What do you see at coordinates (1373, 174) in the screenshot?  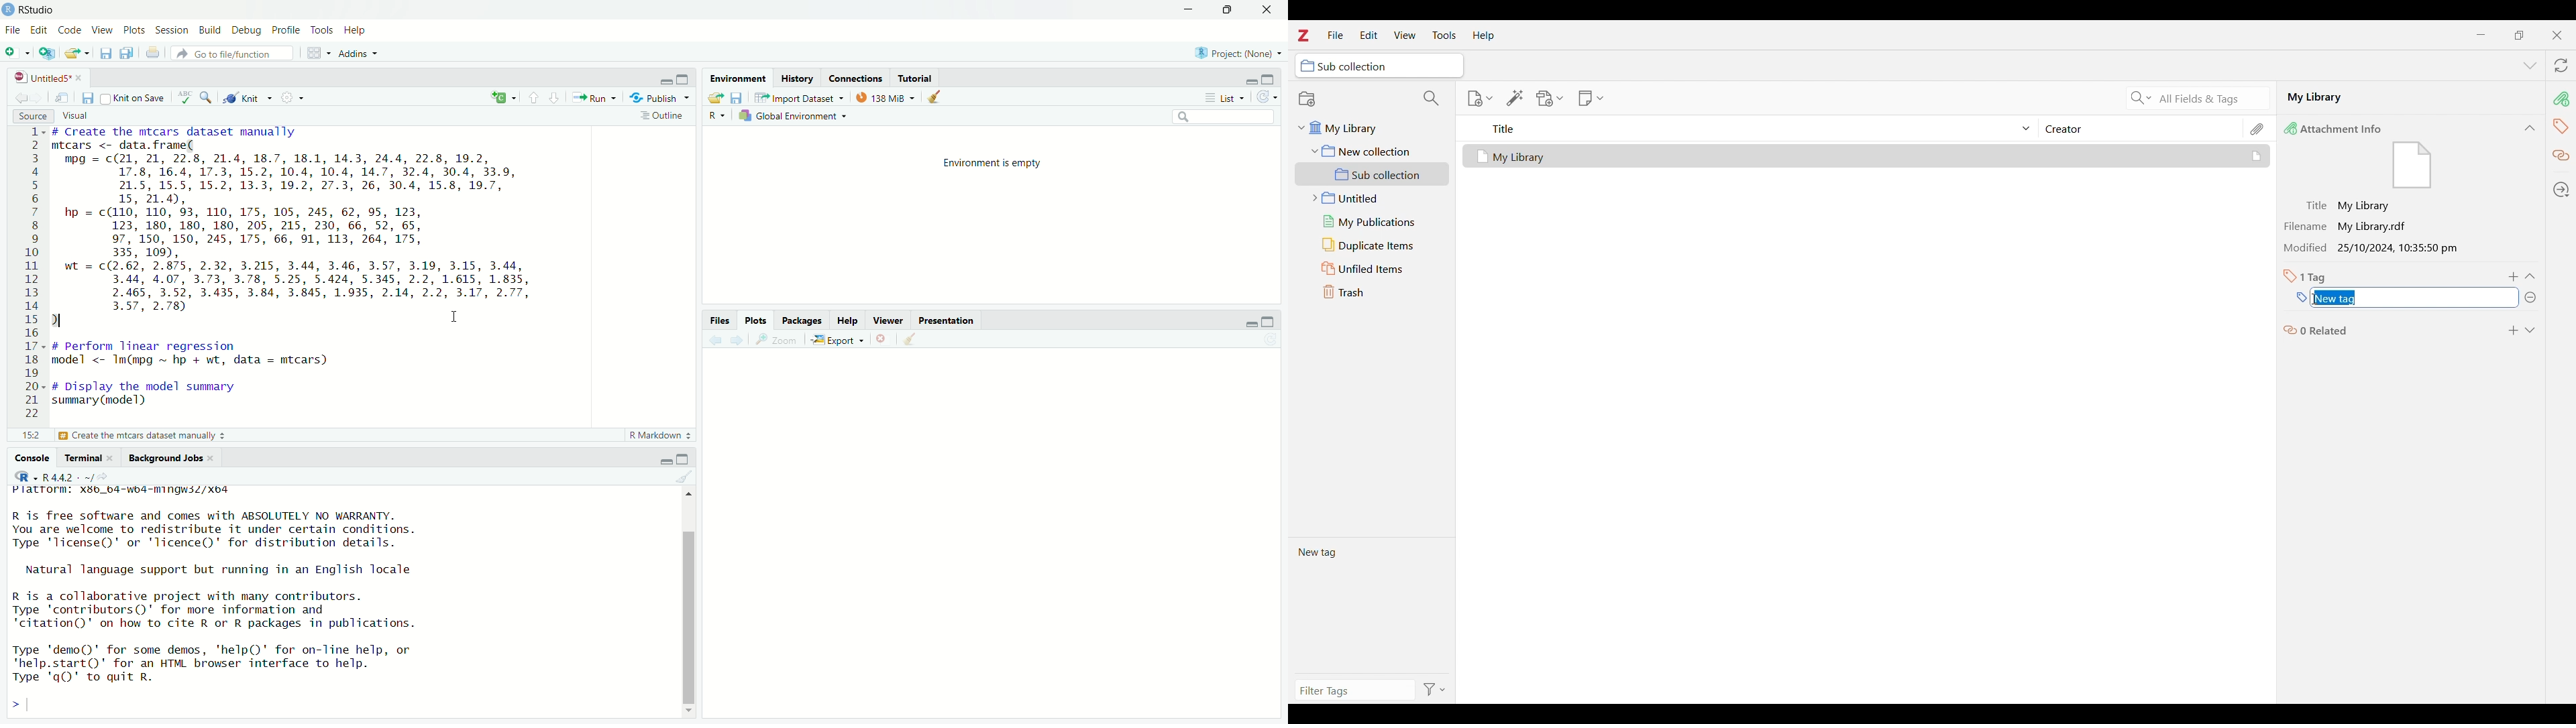 I see `Sub collection folder` at bounding box center [1373, 174].